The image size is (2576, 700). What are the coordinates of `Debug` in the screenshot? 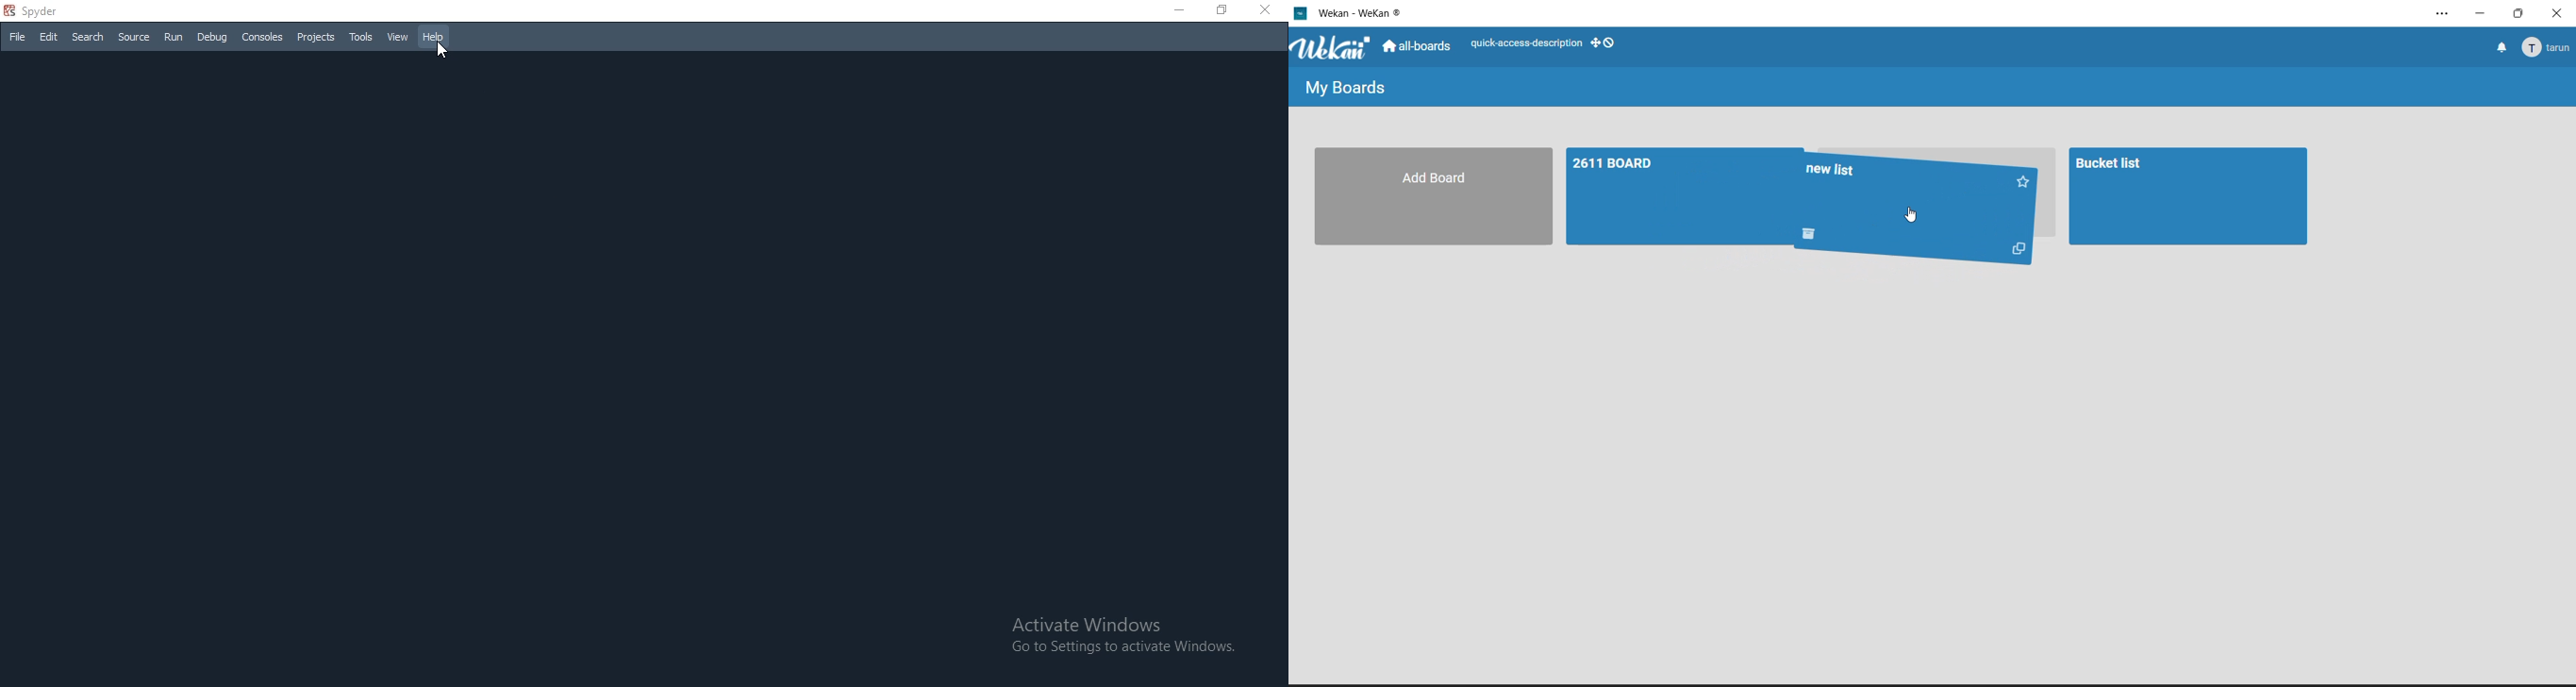 It's located at (210, 36).